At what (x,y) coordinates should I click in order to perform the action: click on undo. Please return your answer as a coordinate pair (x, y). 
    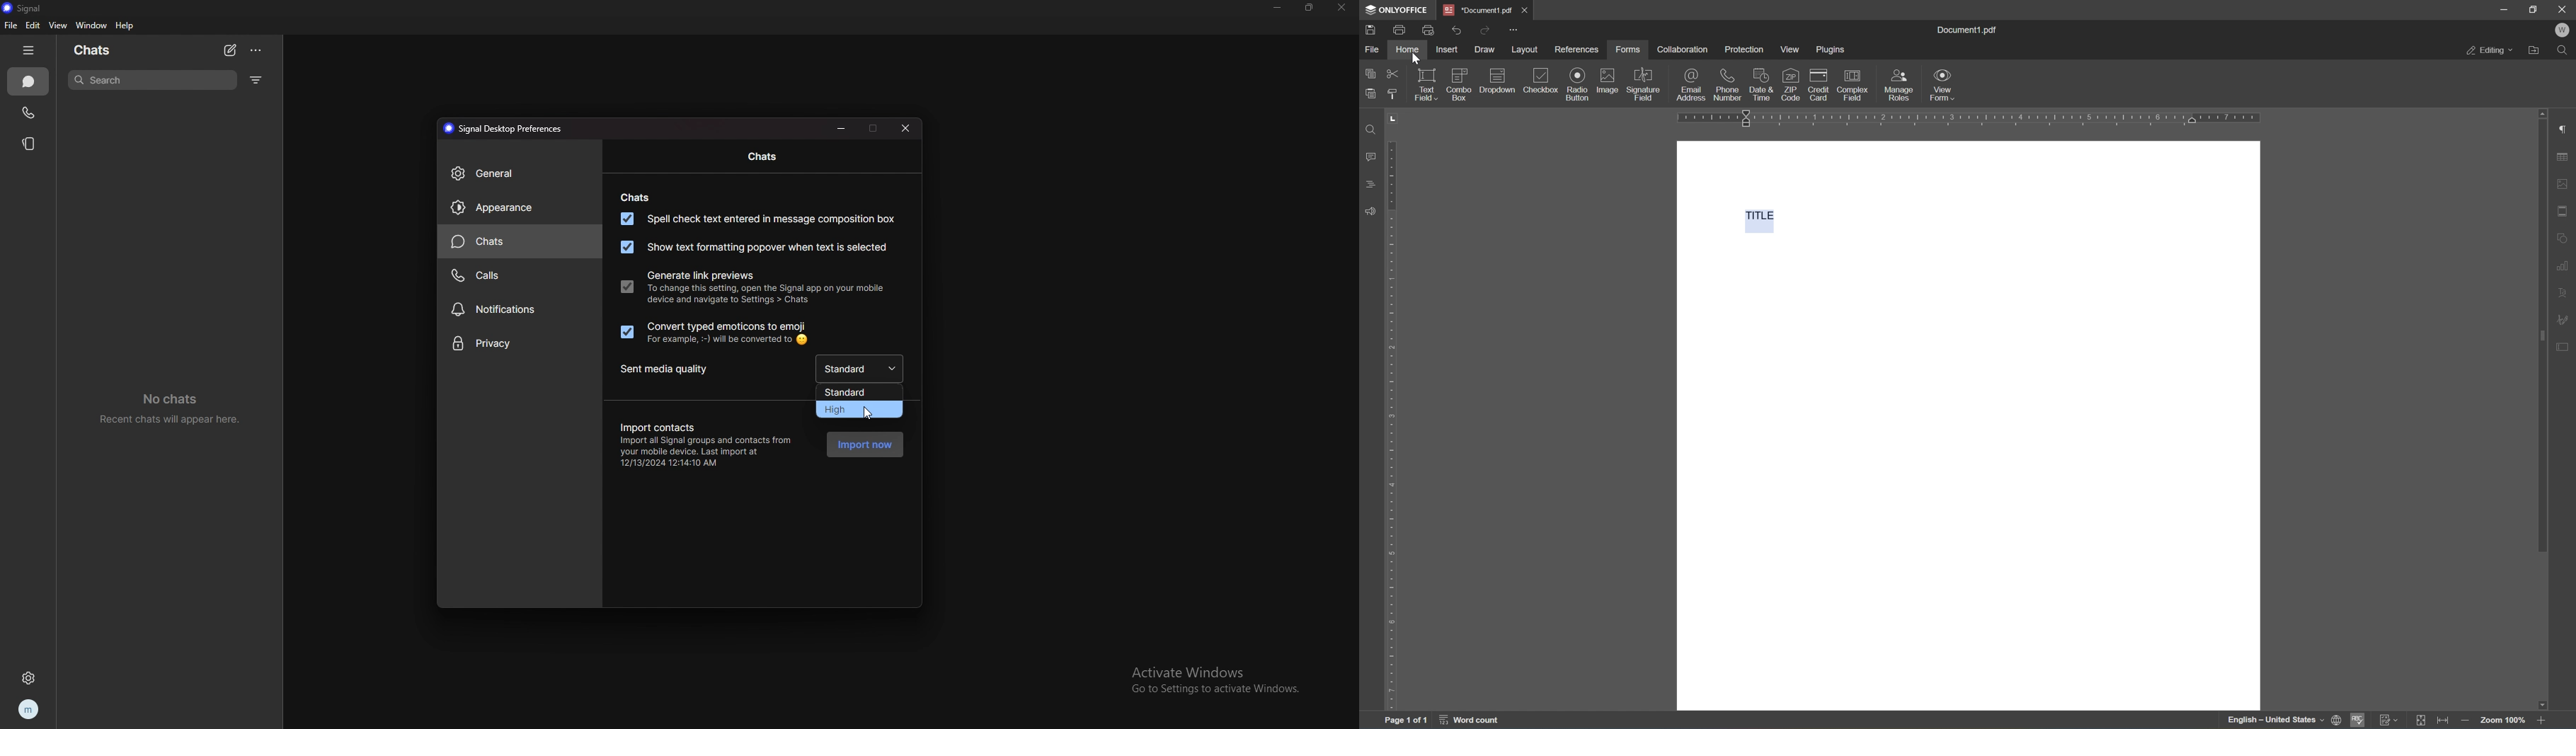
    Looking at the image, I should click on (1457, 31).